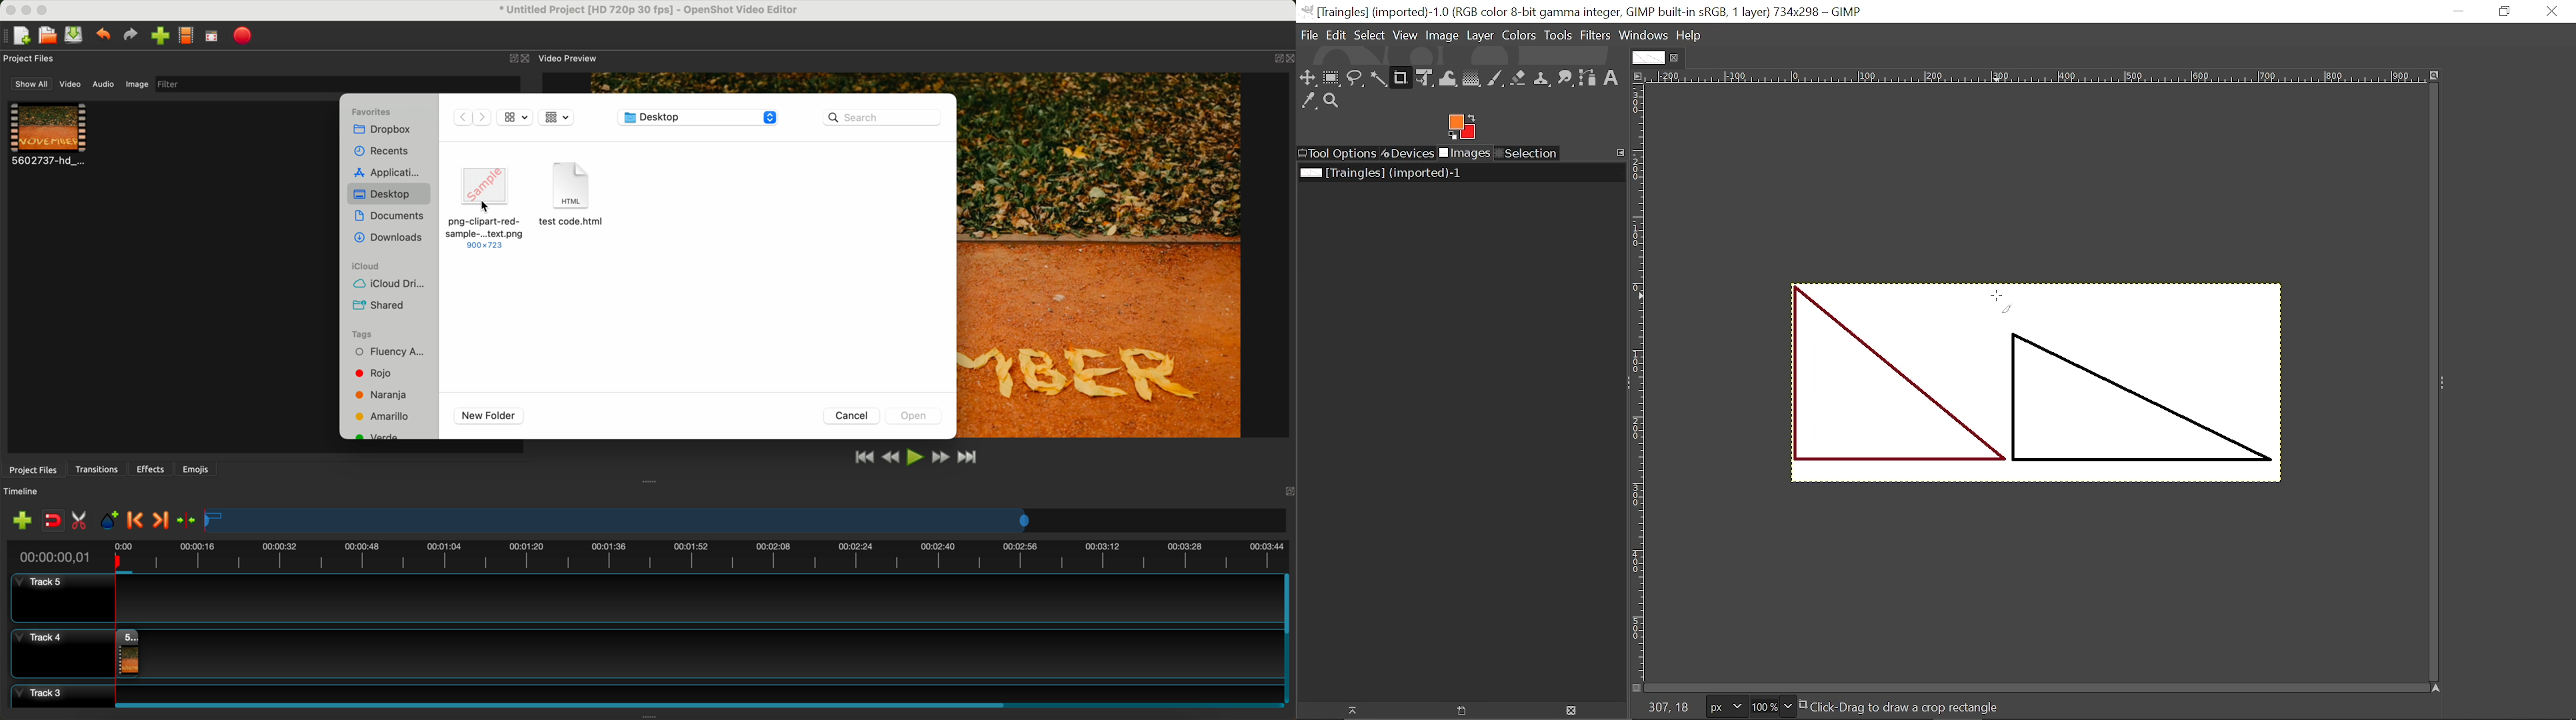 Image resolution: width=2576 pixels, height=728 pixels. What do you see at coordinates (1379, 80) in the screenshot?
I see `Fuzzy select tool` at bounding box center [1379, 80].